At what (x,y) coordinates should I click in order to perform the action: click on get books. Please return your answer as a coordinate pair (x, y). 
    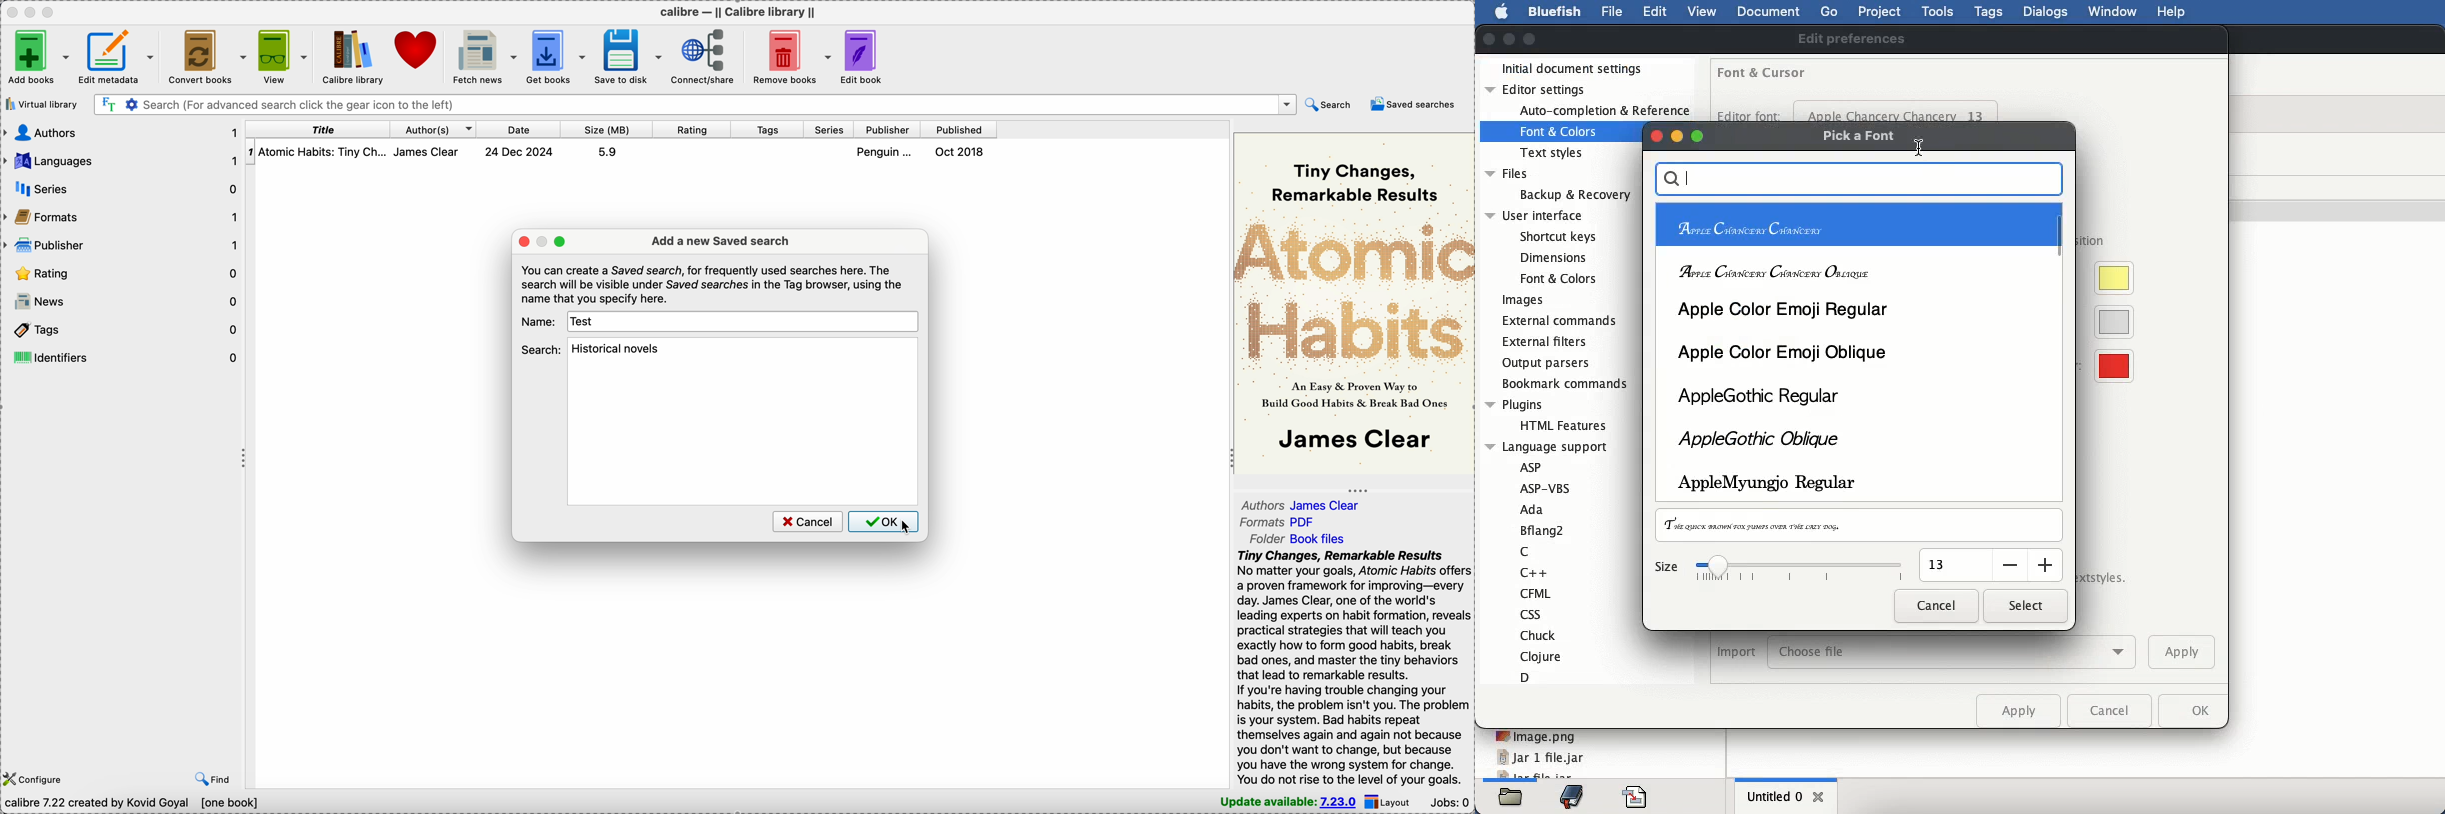
    Looking at the image, I should click on (558, 56).